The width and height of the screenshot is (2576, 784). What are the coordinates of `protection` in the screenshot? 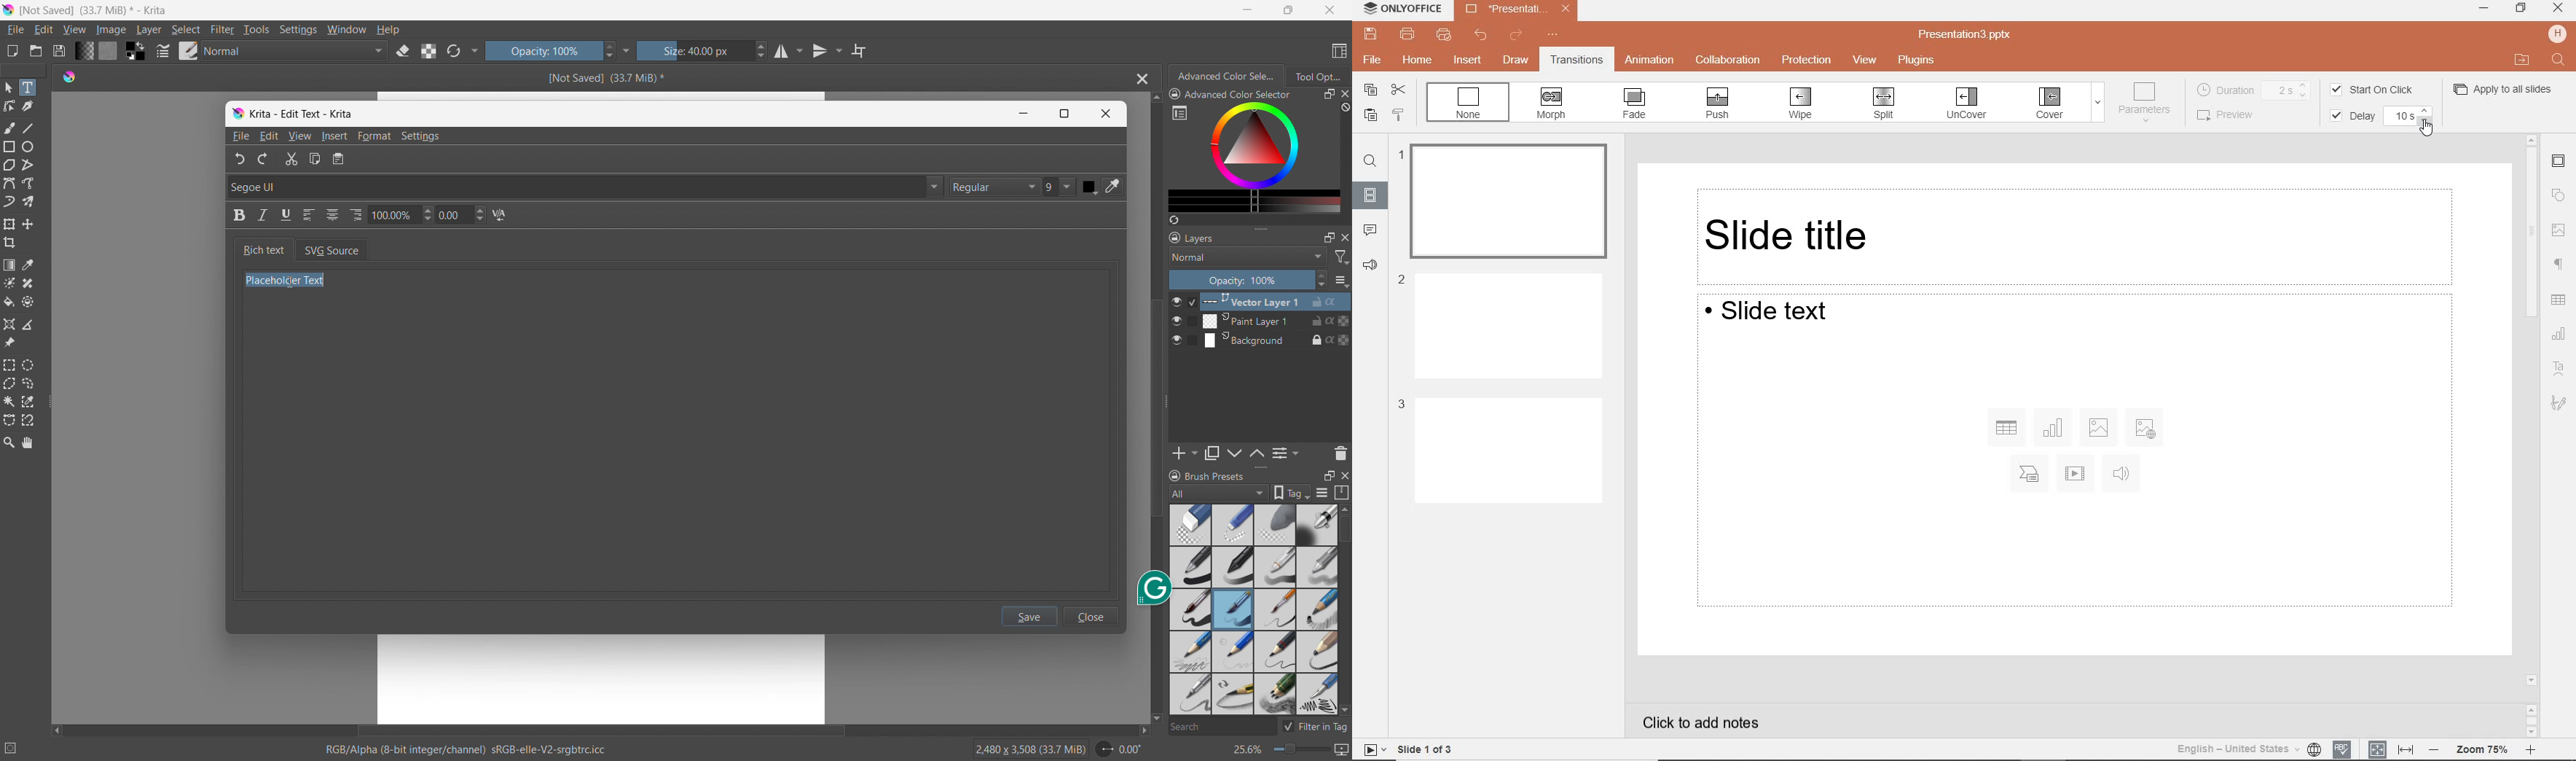 It's located at (1808, 61).